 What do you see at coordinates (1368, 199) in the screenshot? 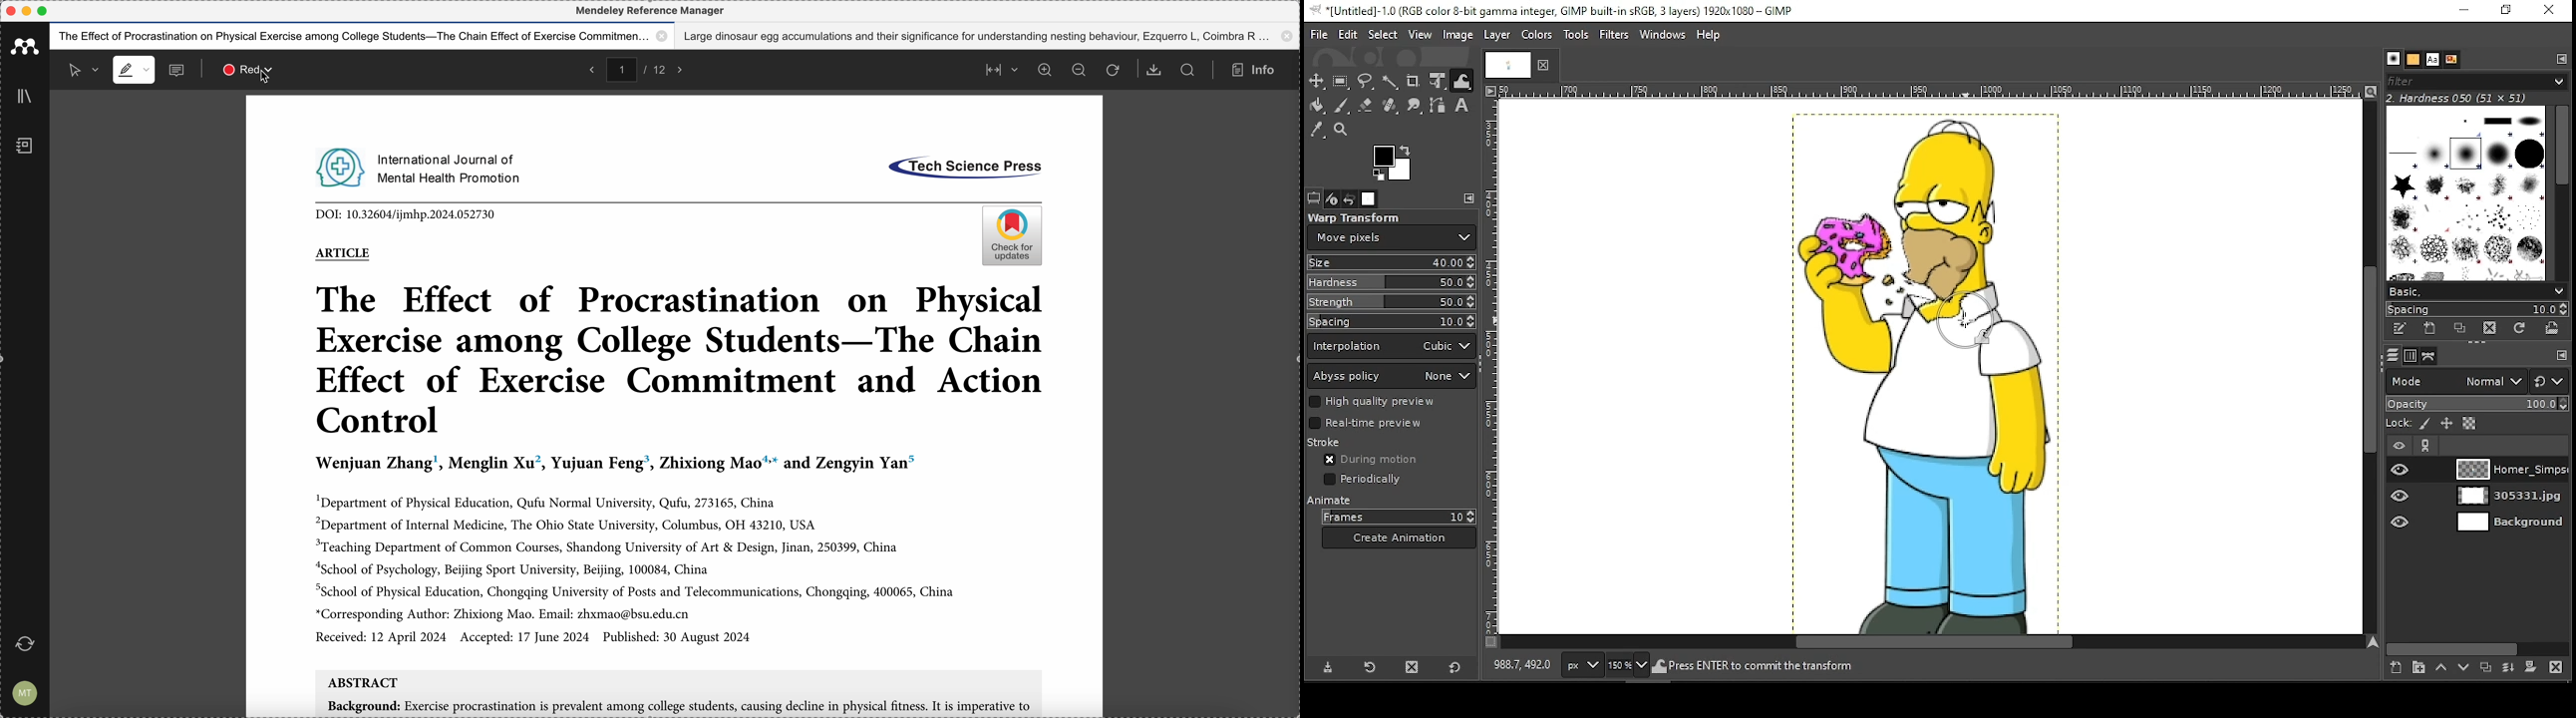
I see `images` at bounding box center [1368, 199].